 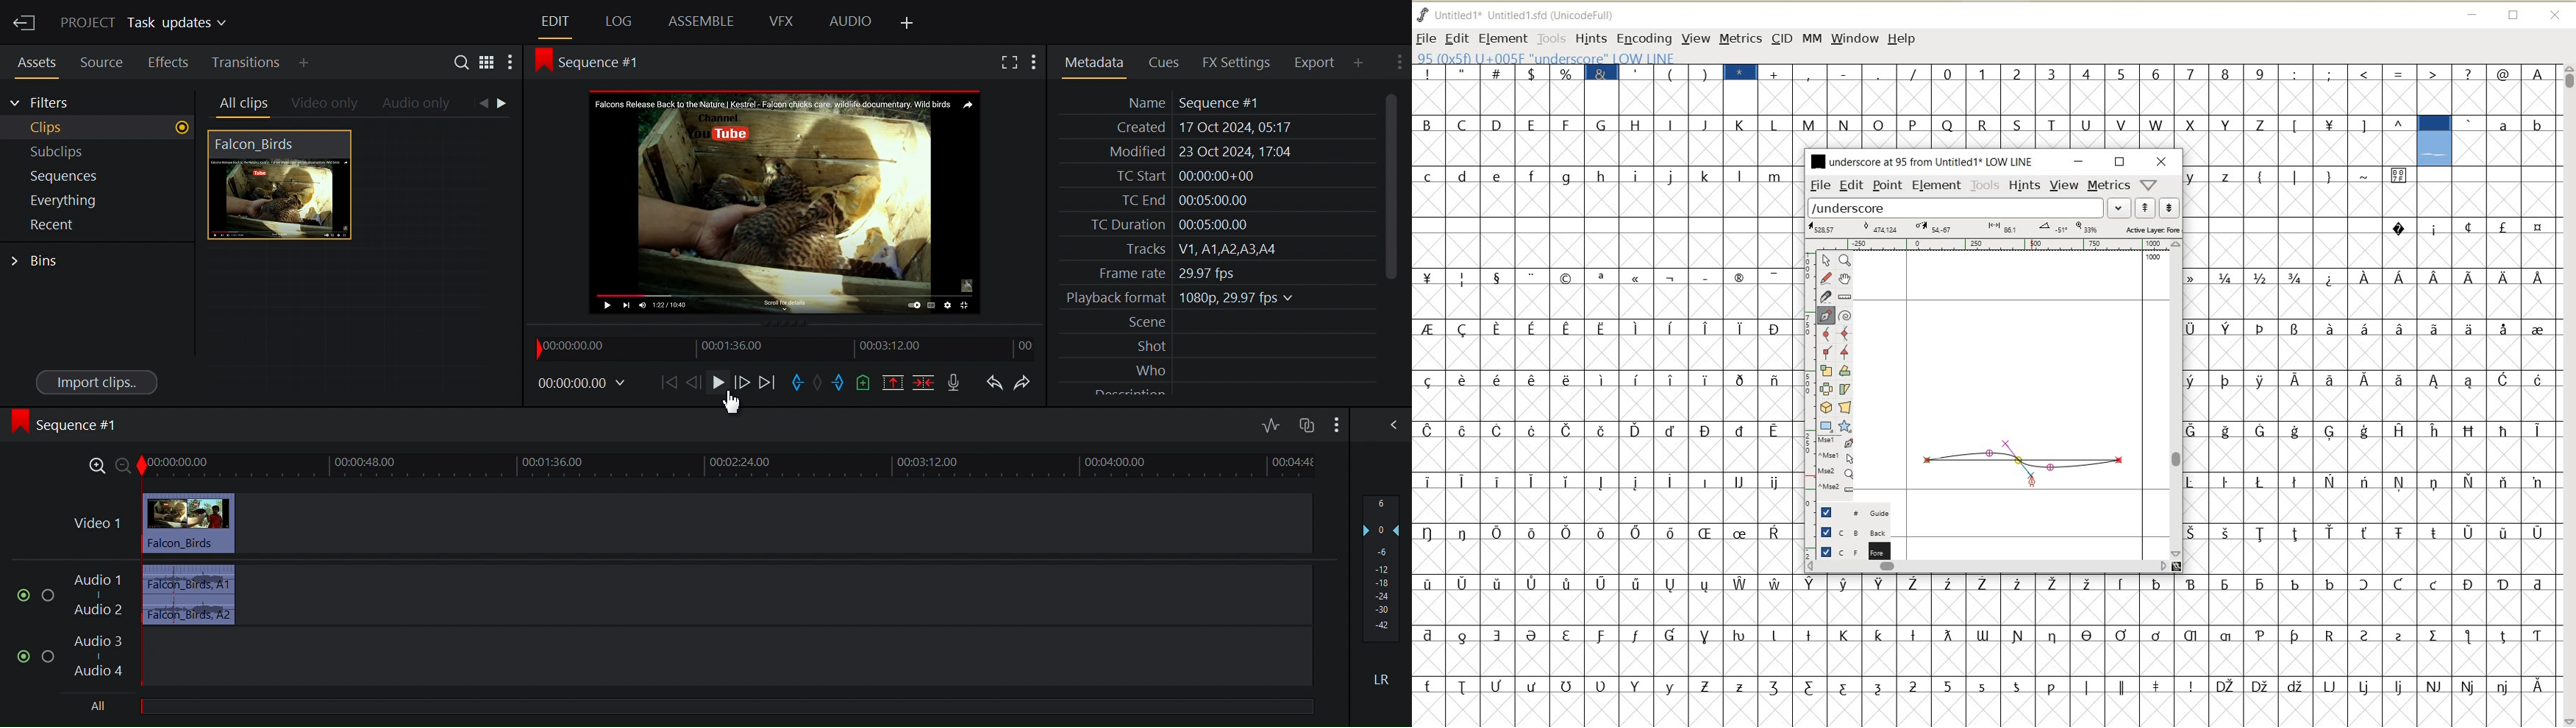 What do you see at coordinates (1550, 38) in the screenshot?
I see `TOOLS` at bounding box center [1550, 38].